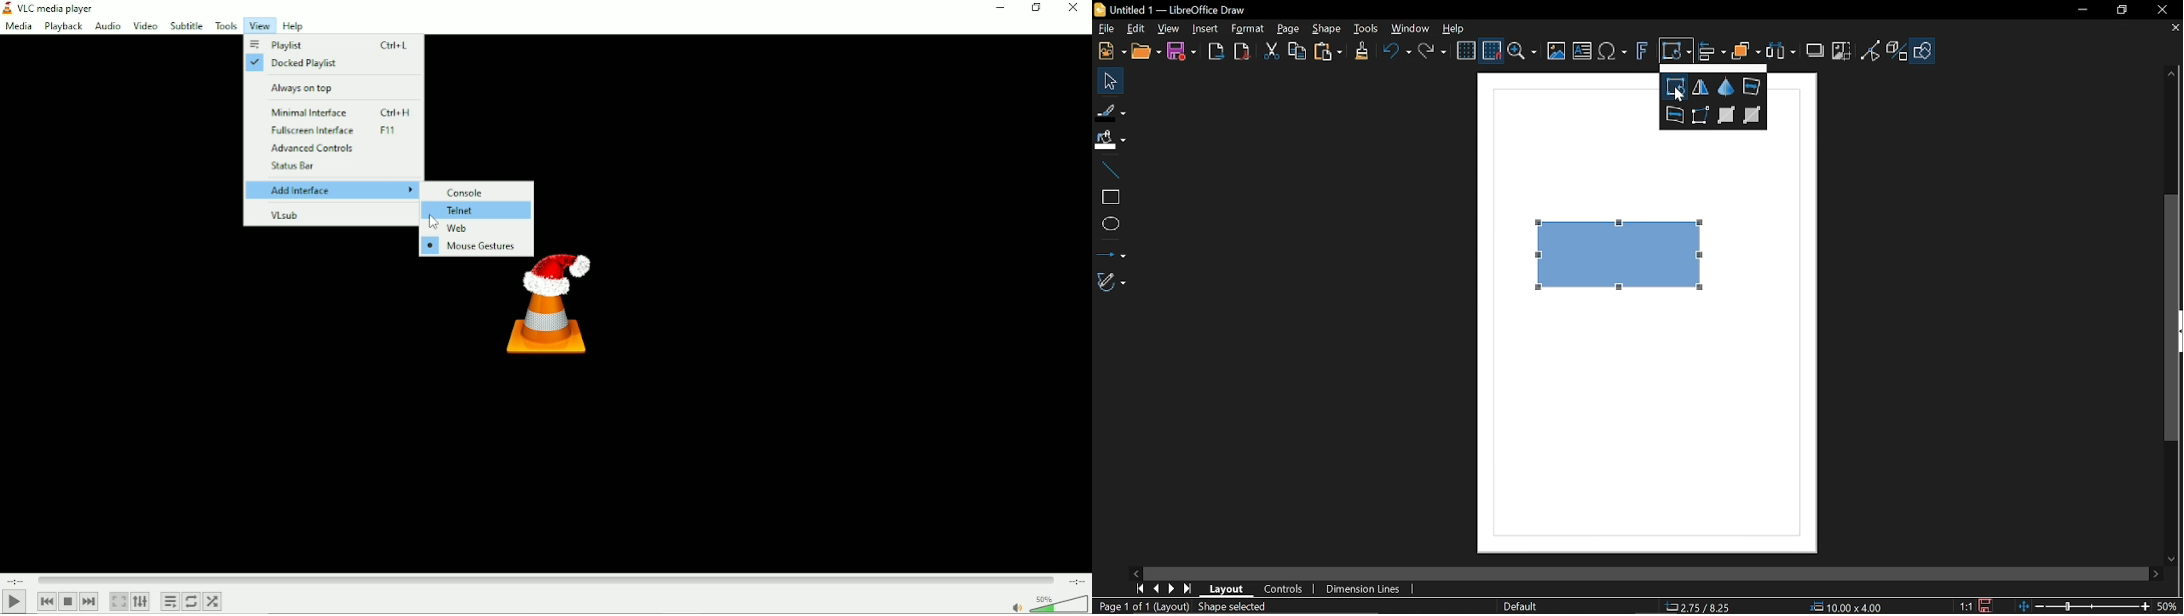 The height and width of the screenshot is (616, 2184). Describe the element at coordinates (1329, 30) in the screenshot. I see `Shape` at that location.